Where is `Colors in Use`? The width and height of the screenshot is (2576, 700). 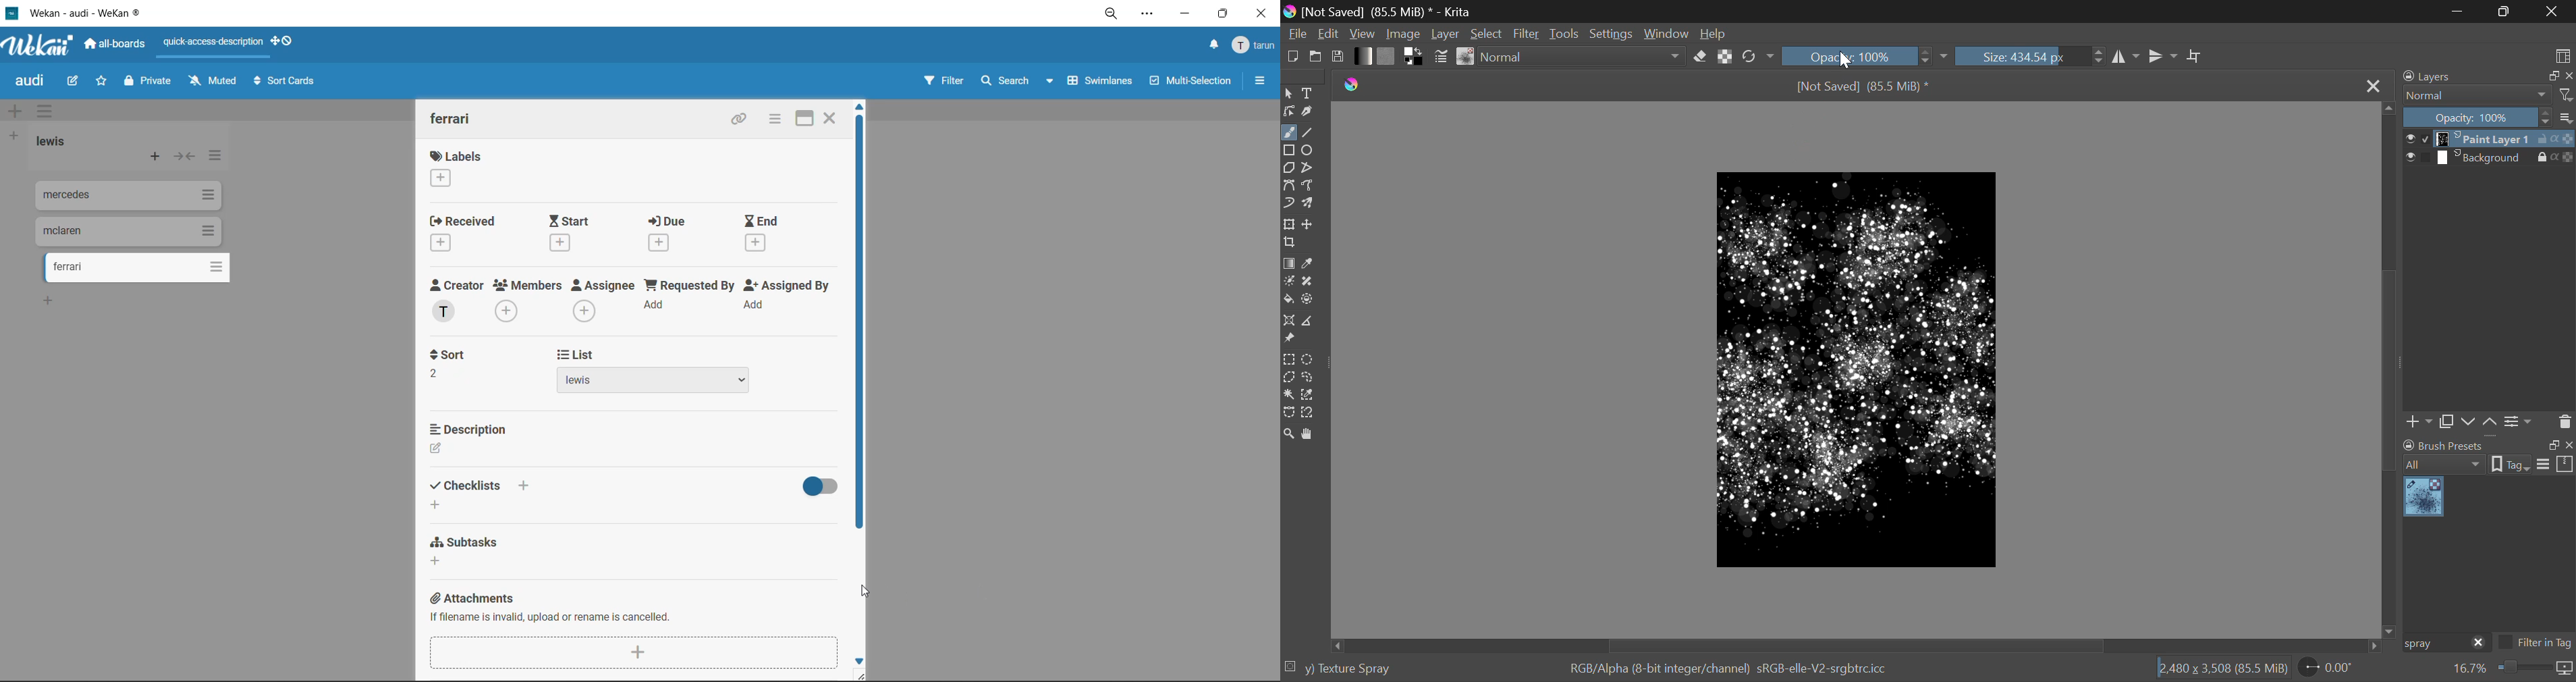 Colors in Use is located at coordinates (1415, 57).